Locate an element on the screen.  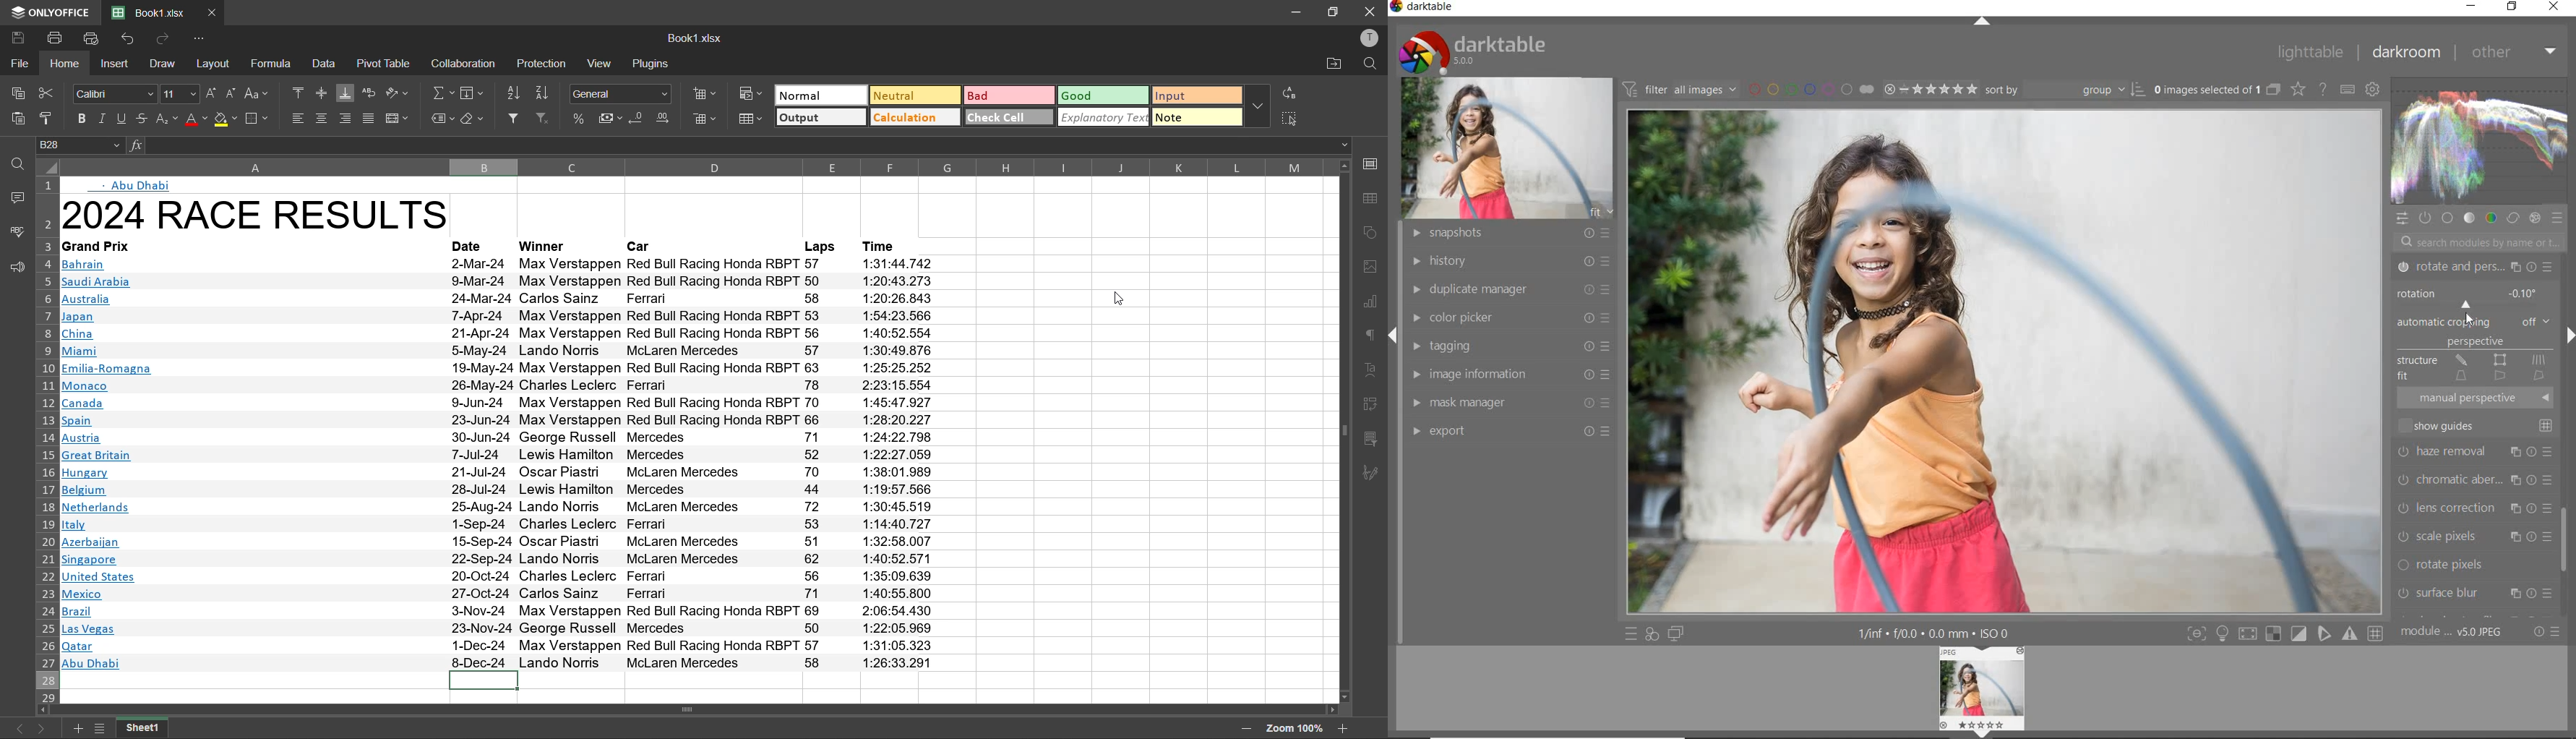
Great Britain 7-Jul-24 Lewis Hamilton Mercedes 52 1:22:27.059 is located at coordinates (505, 455).